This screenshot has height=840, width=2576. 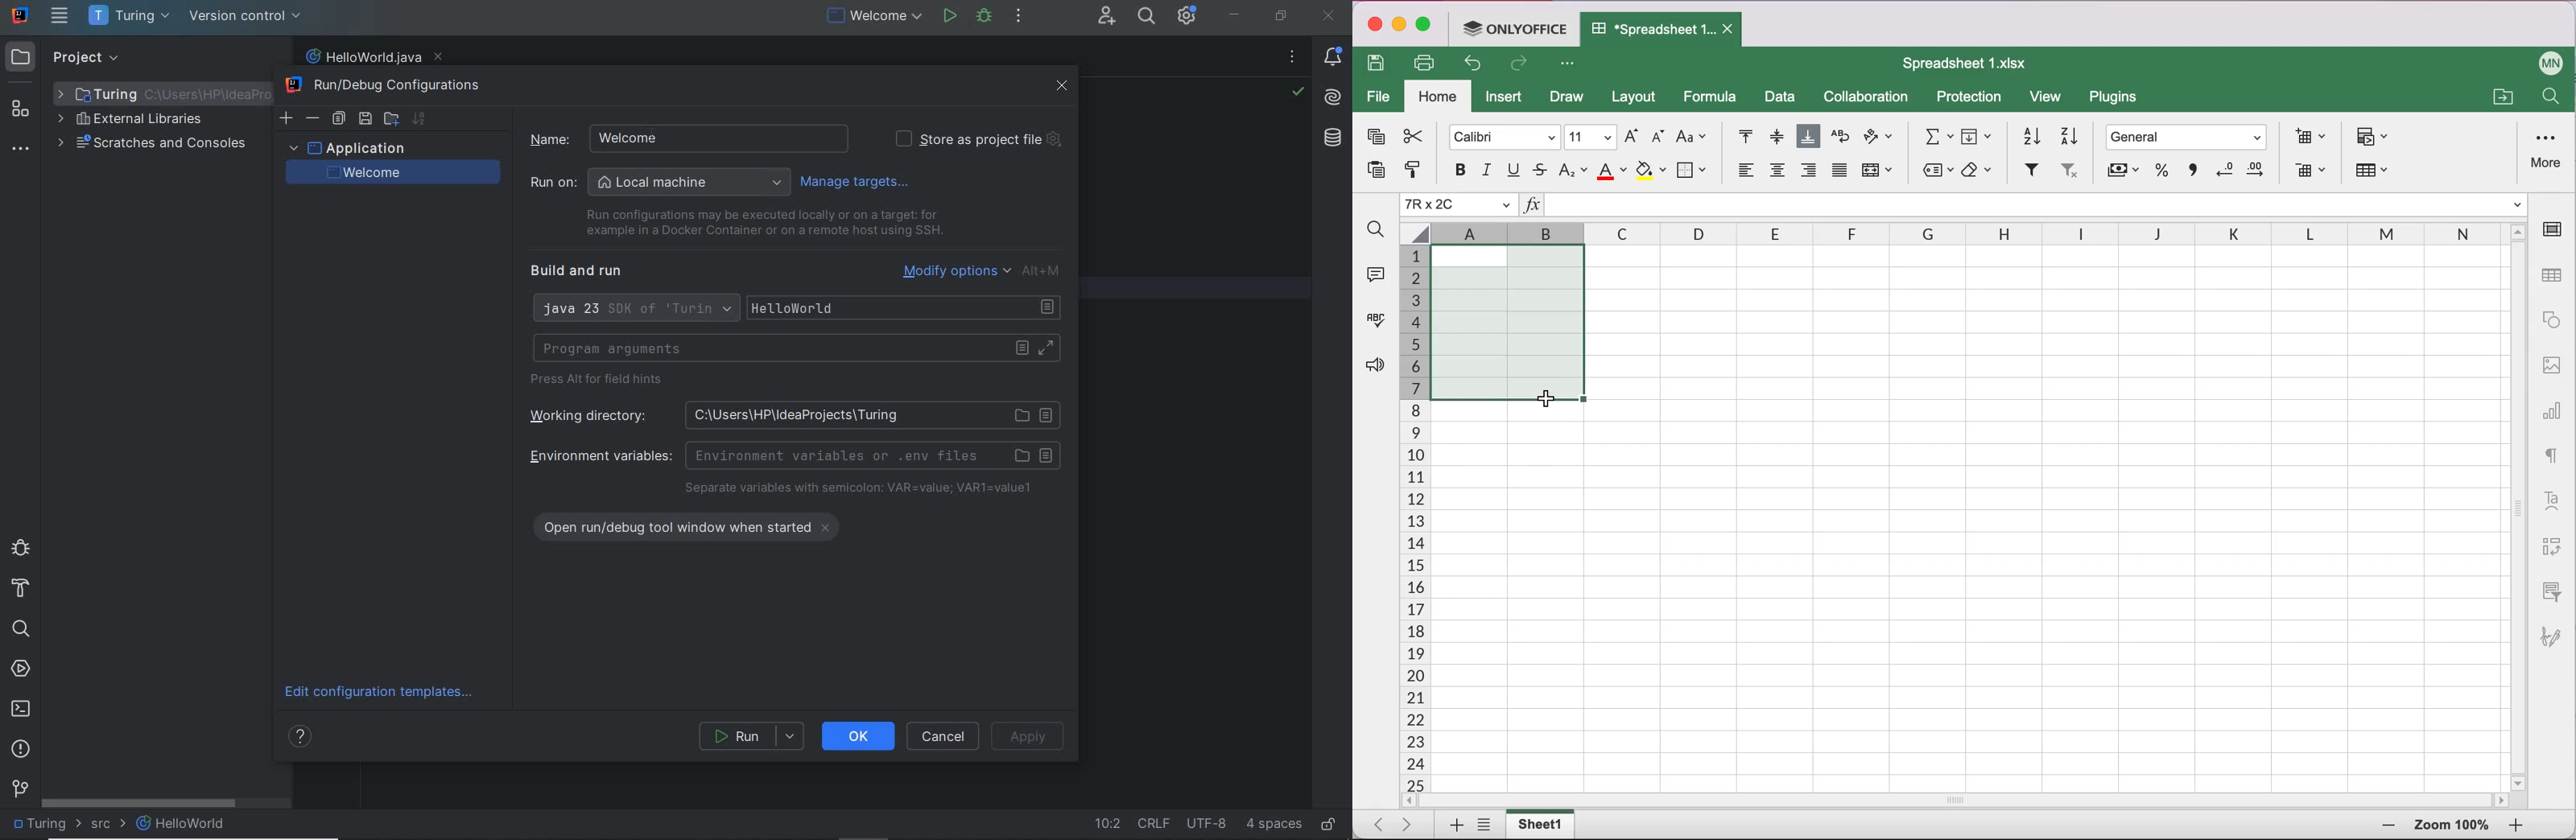 What do you see at coordinates (1656, 138) in the screenshot?
I see `decrement font size` at bounding box center [1656, 138].